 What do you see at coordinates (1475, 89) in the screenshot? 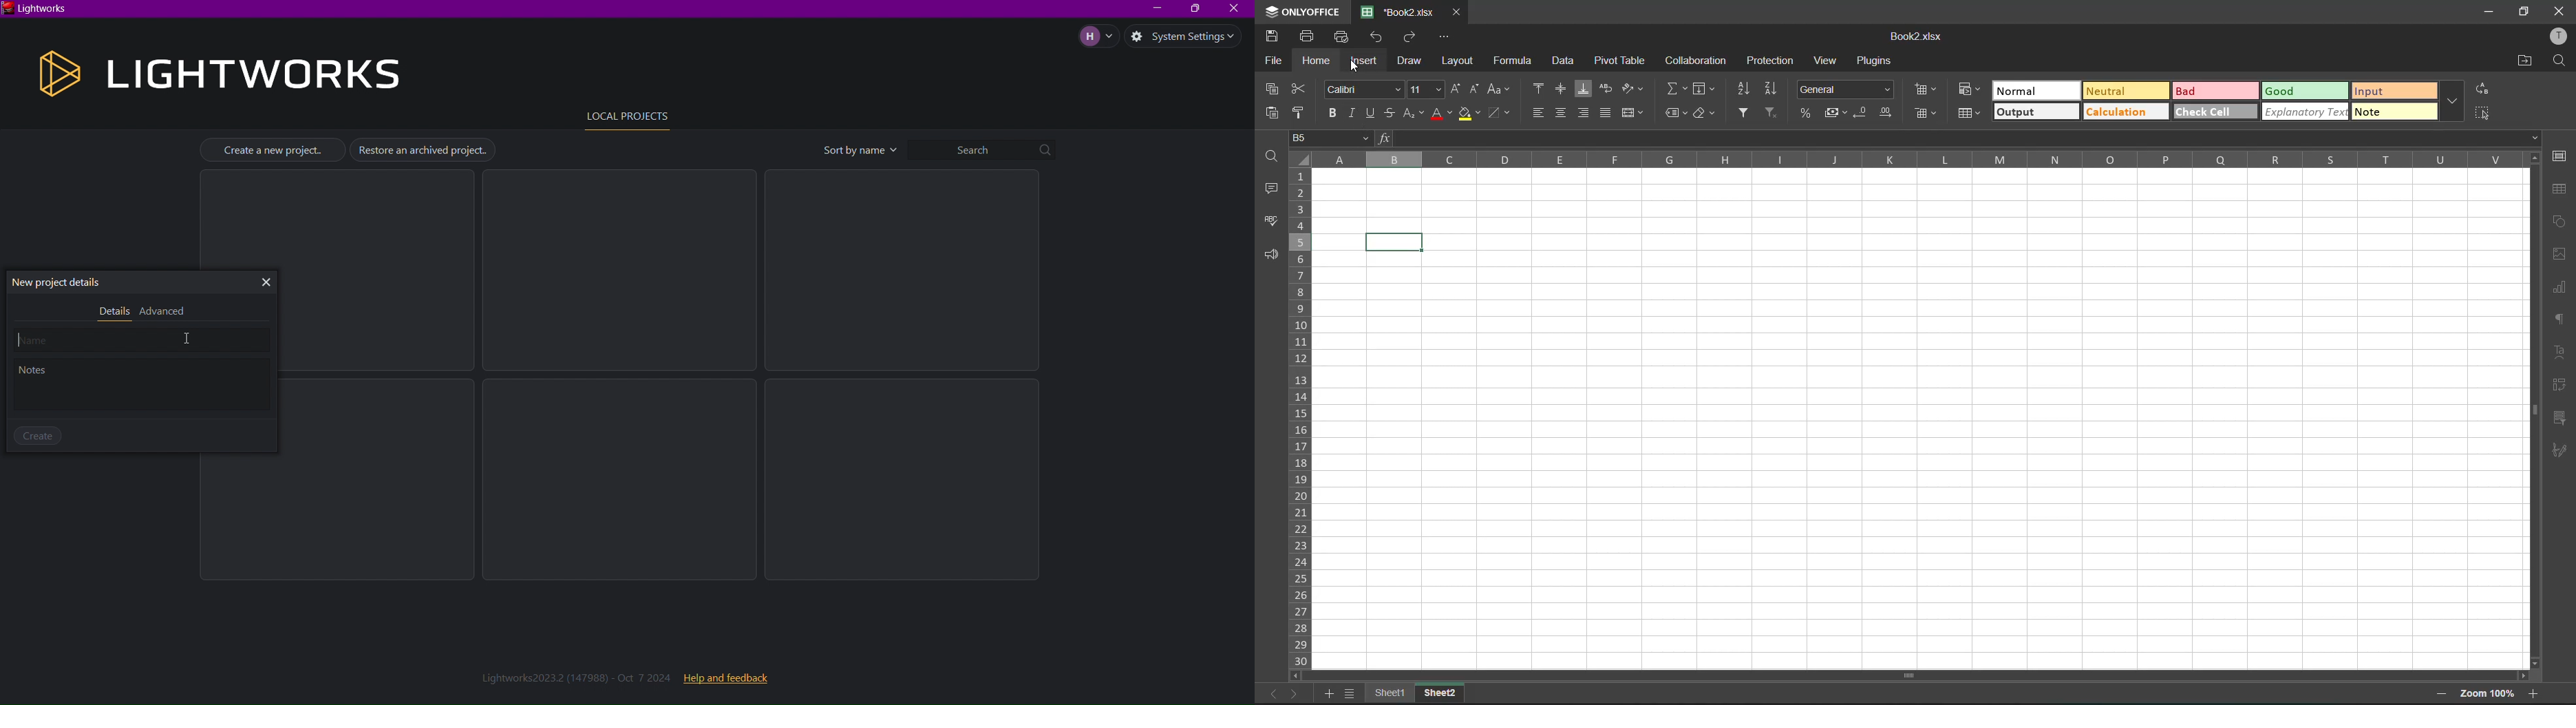
I see `decrement size` at bounding box center [1475, 89].